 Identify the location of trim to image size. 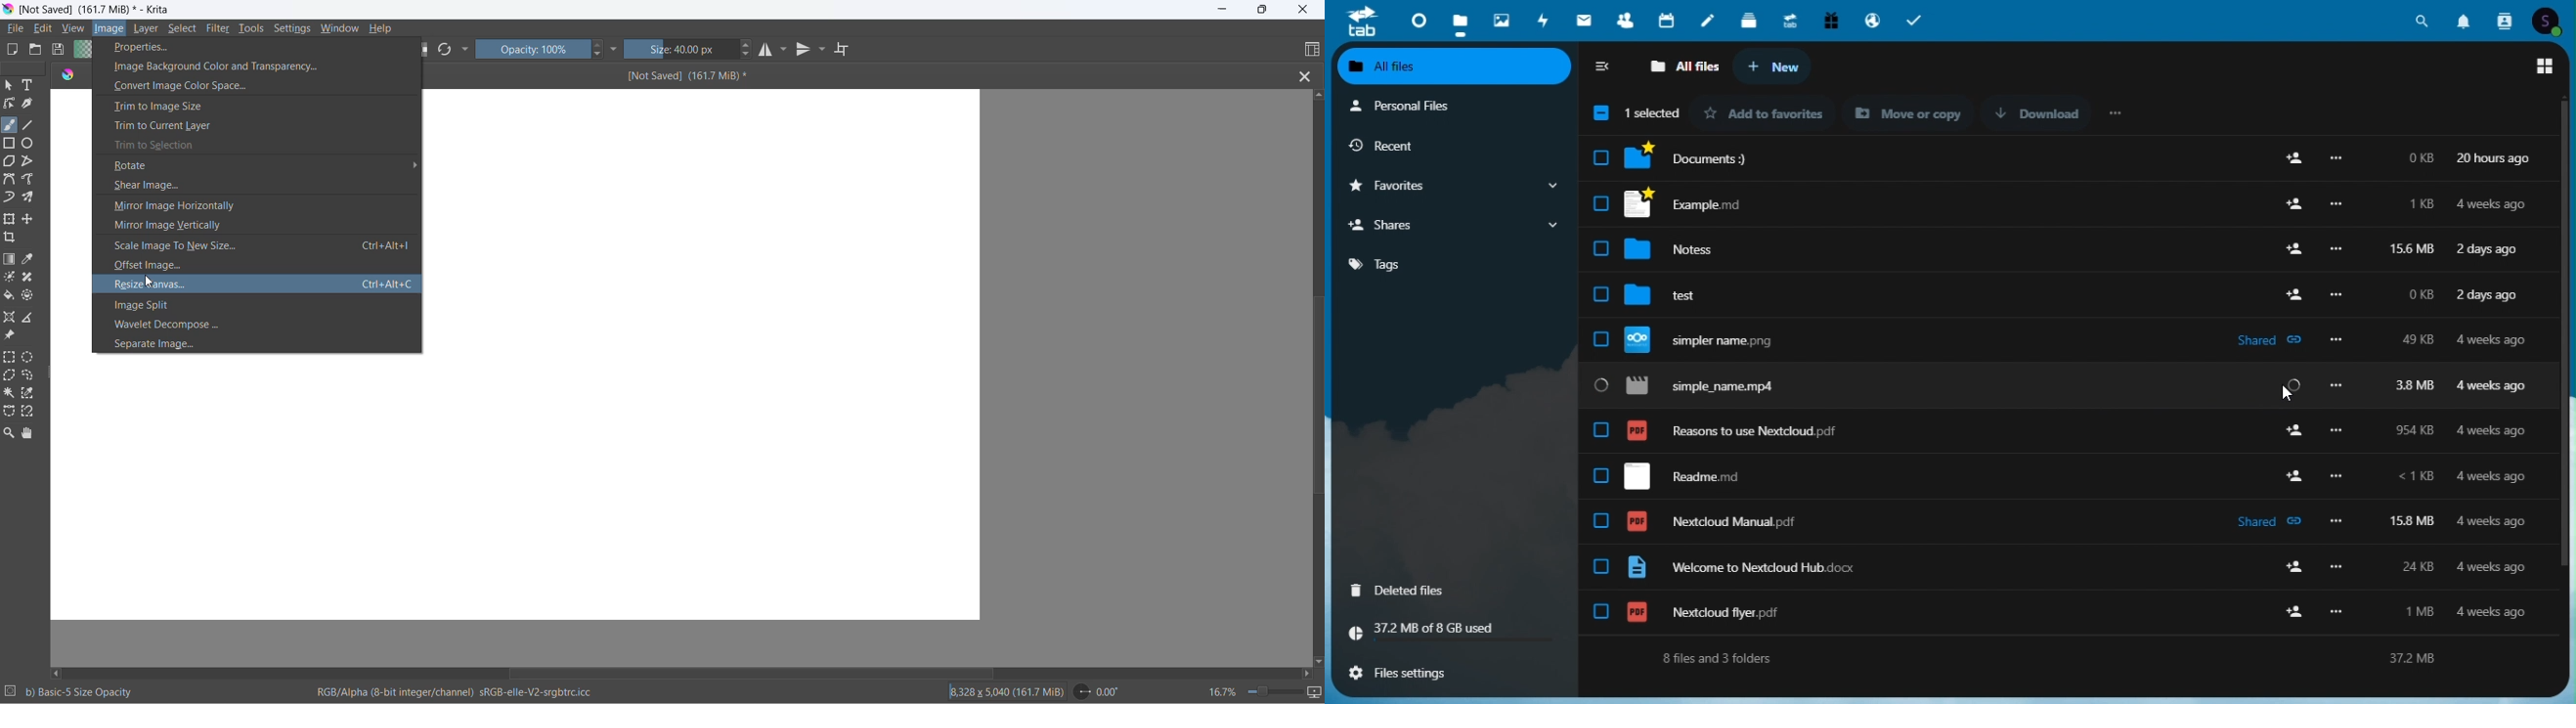
(257, 105).